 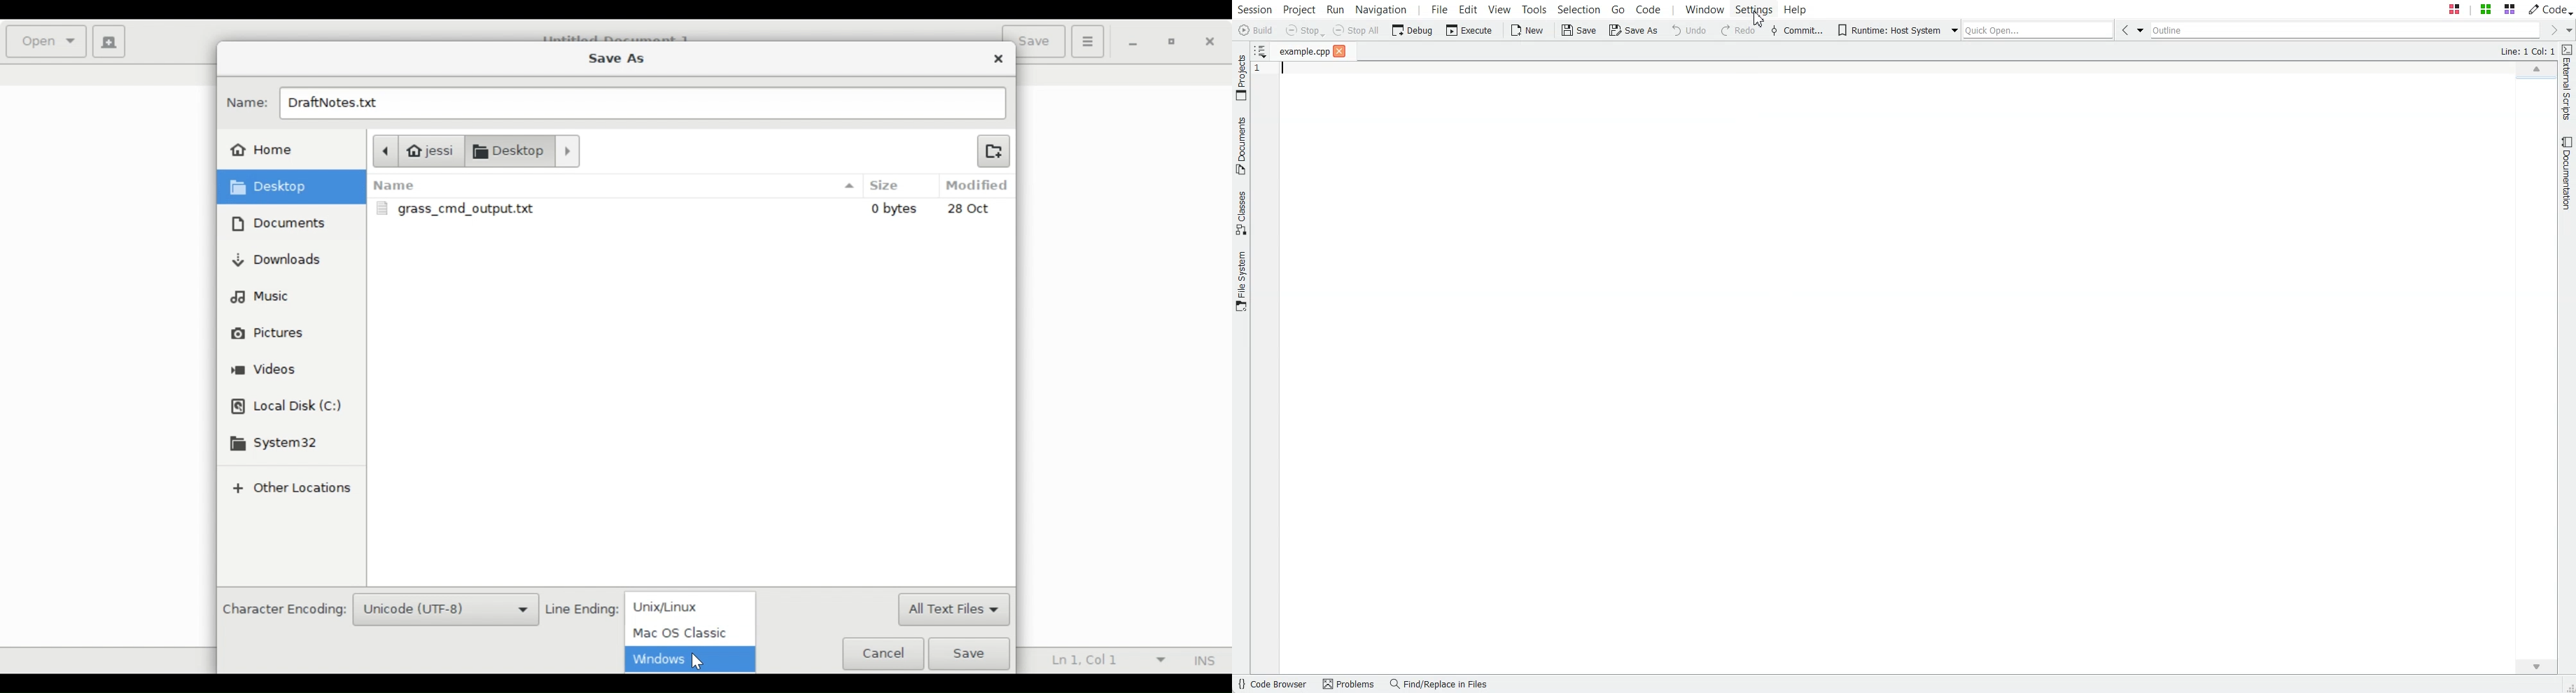 What do you see at coordinates (2139, 29) in the screenshot?
I see `Drop down box` at bounding box center [2139, 29].